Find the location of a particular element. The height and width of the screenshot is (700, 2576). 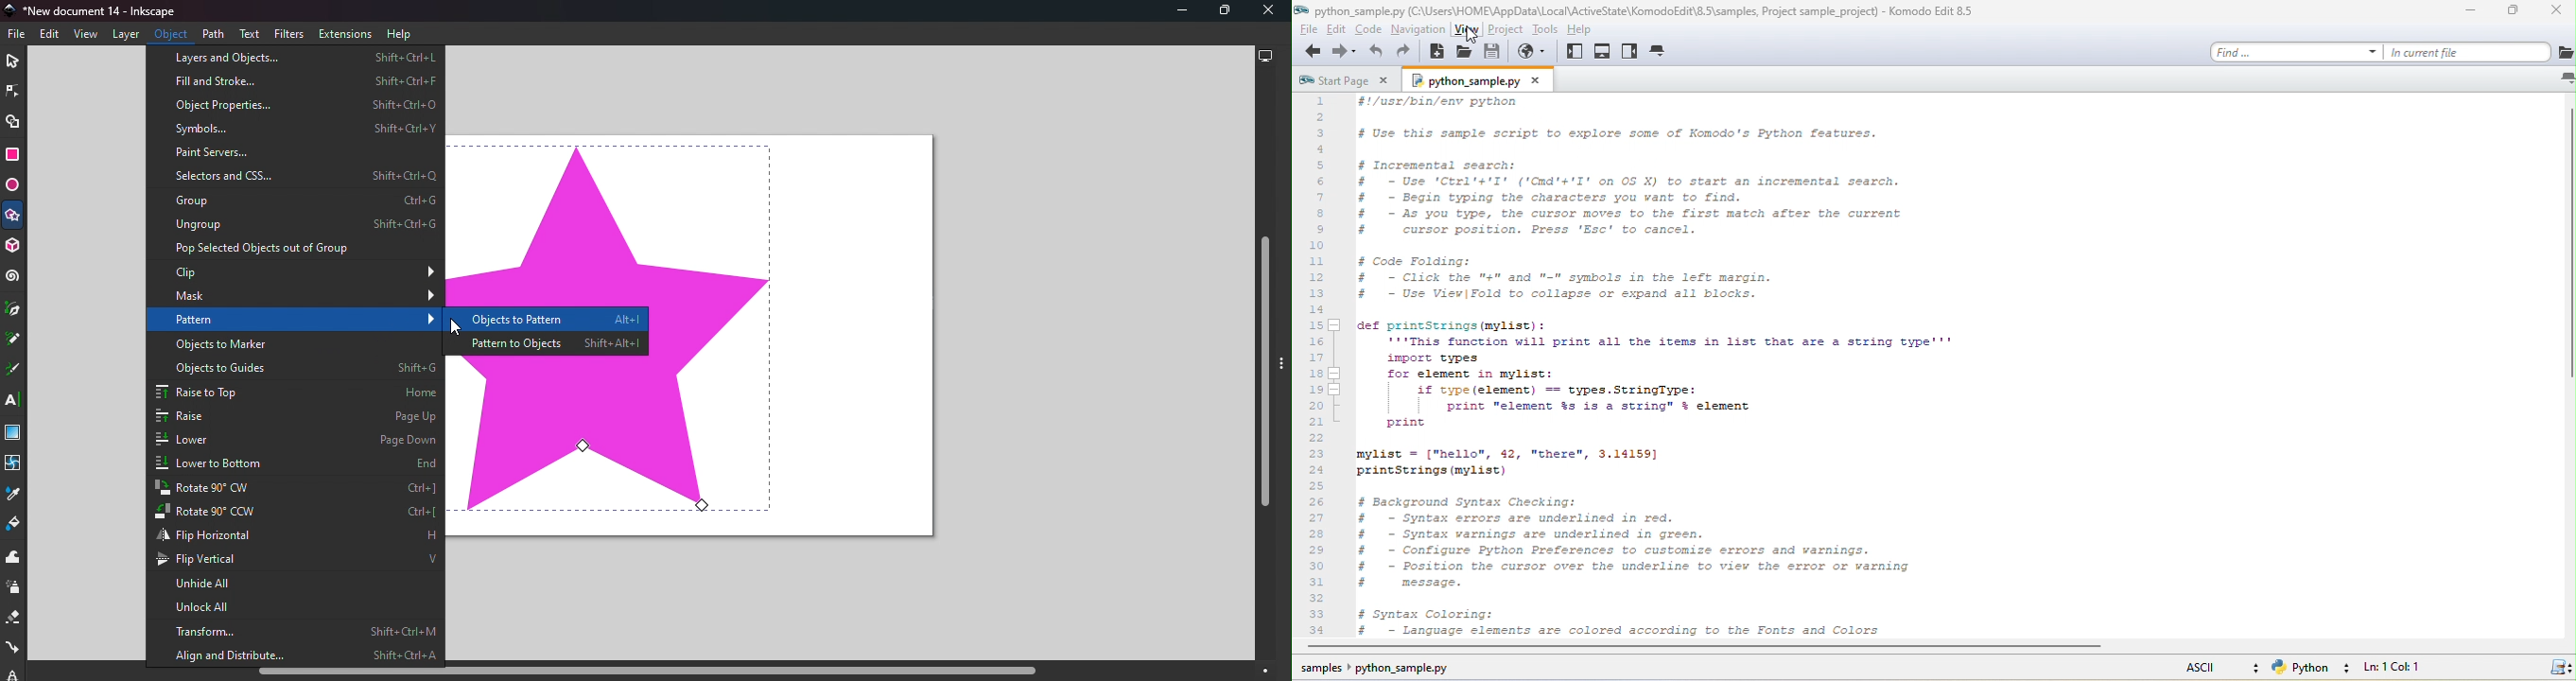

Horizontal scroll bar is located at coordinates (639, 672).